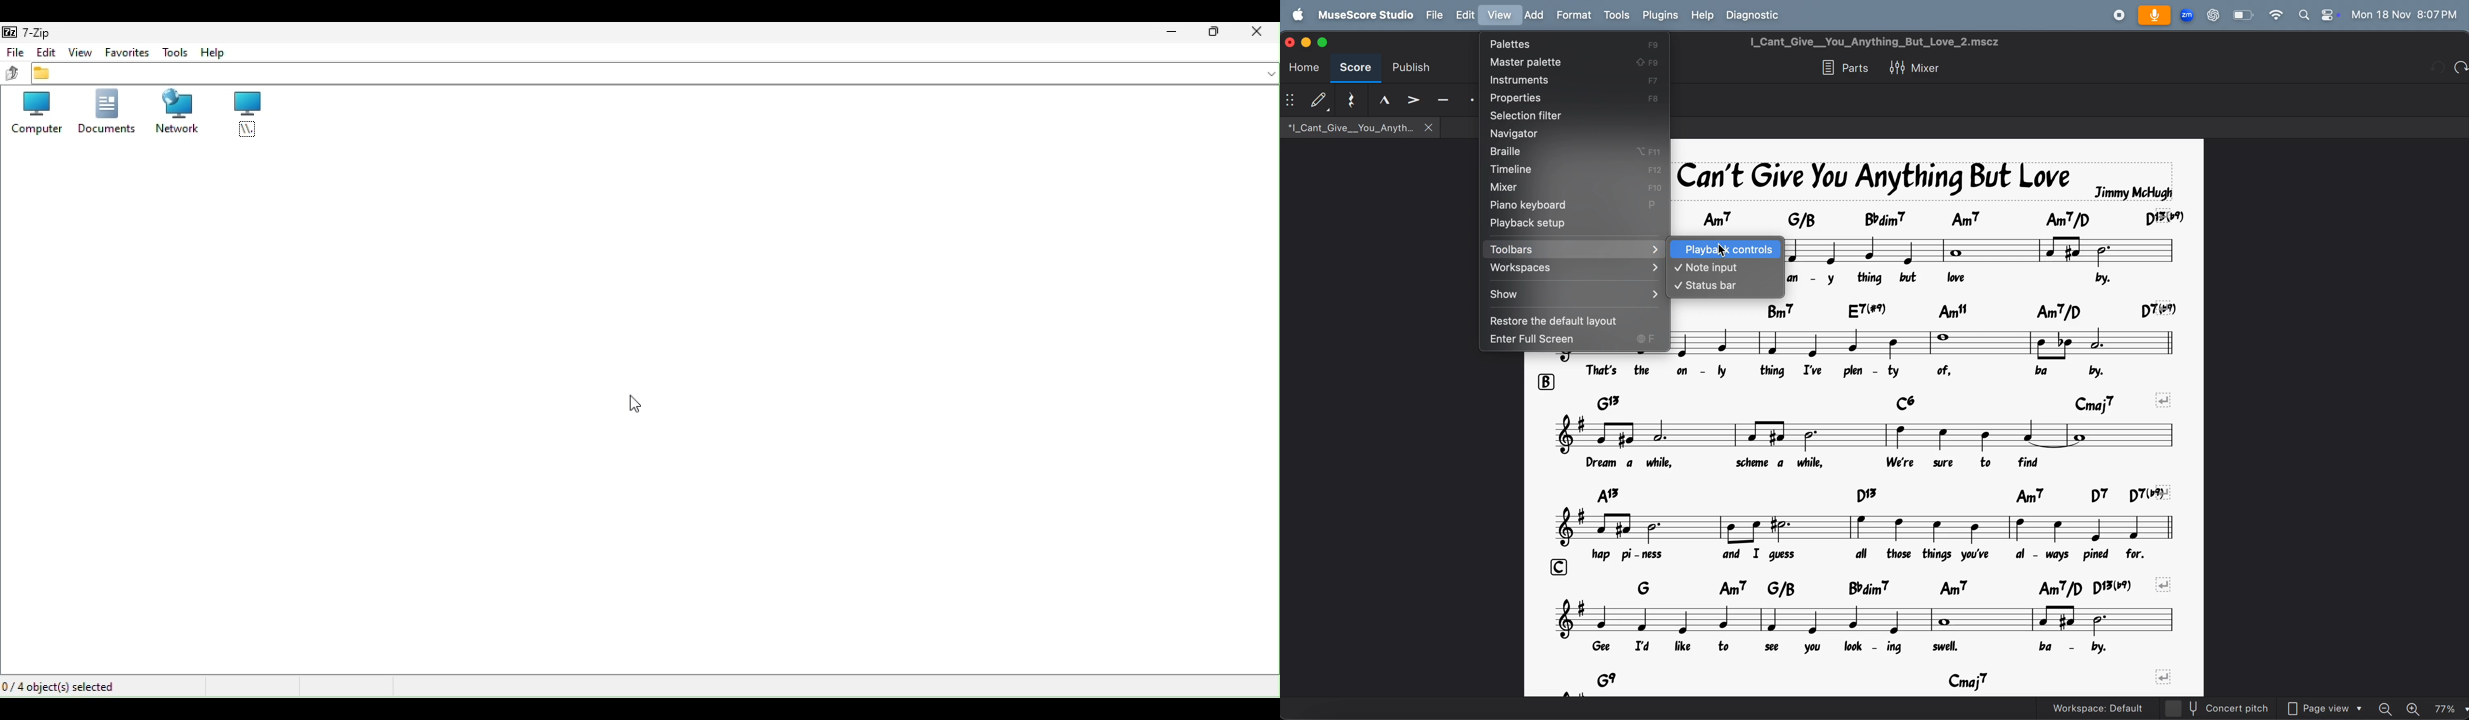 The height and width of the screenshot is (728, 2492). Describe the element at coordinates (1877, 402) in the screenshot. I see `chord symbols` at that location.